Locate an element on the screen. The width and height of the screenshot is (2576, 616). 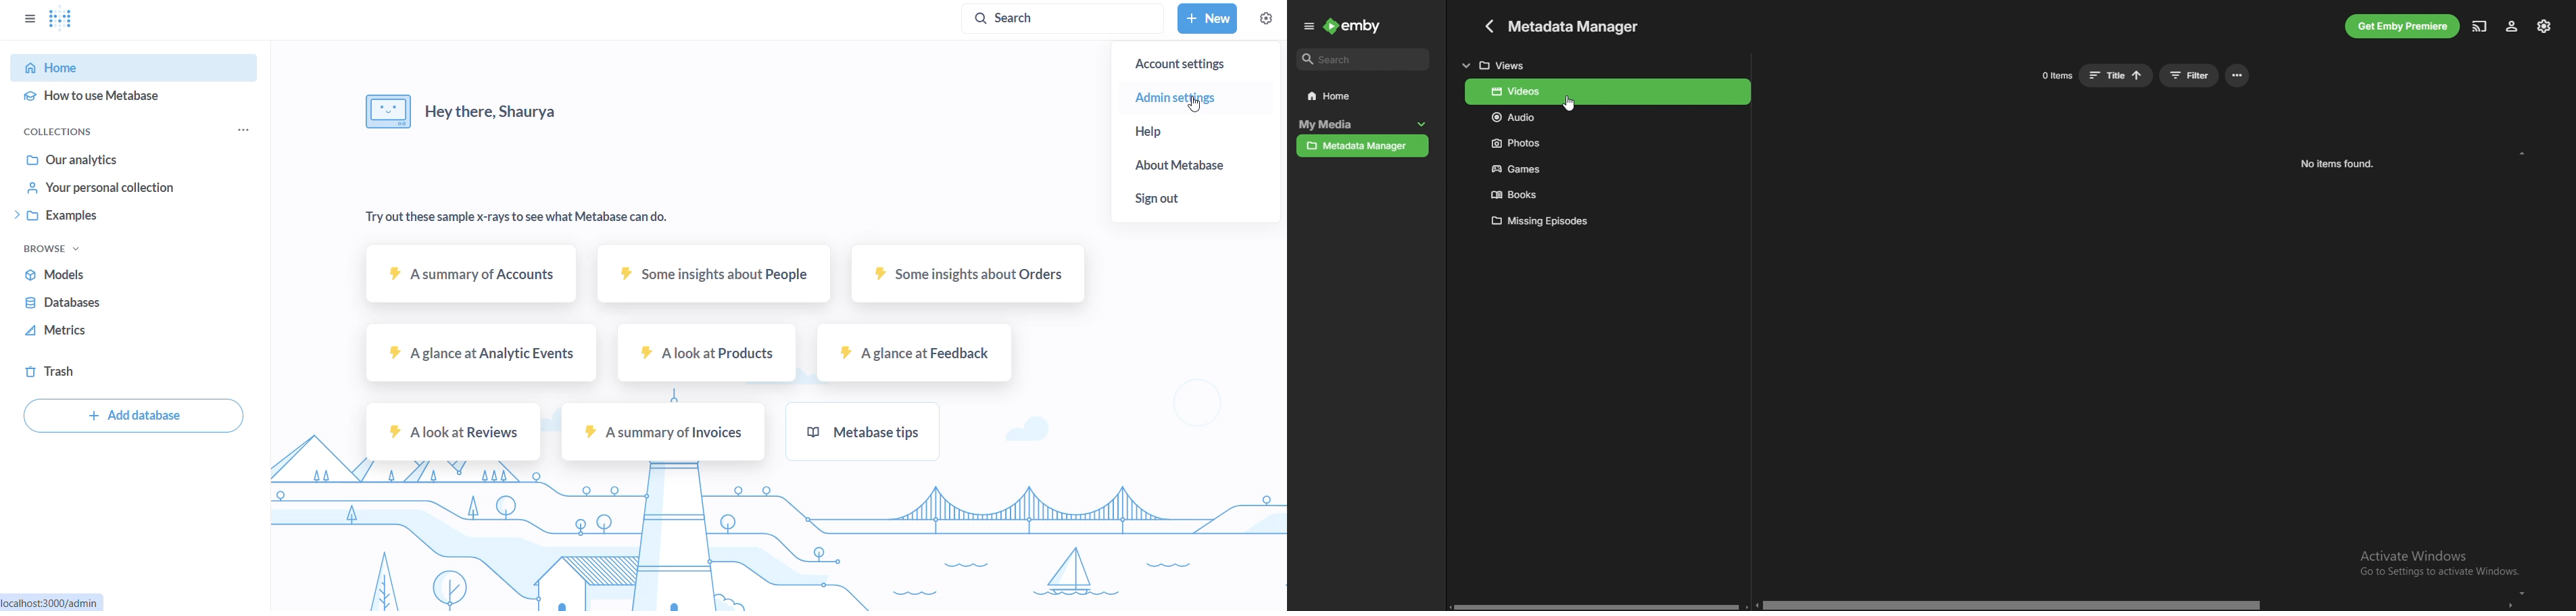
go left is located at coordinates (1754, 606).